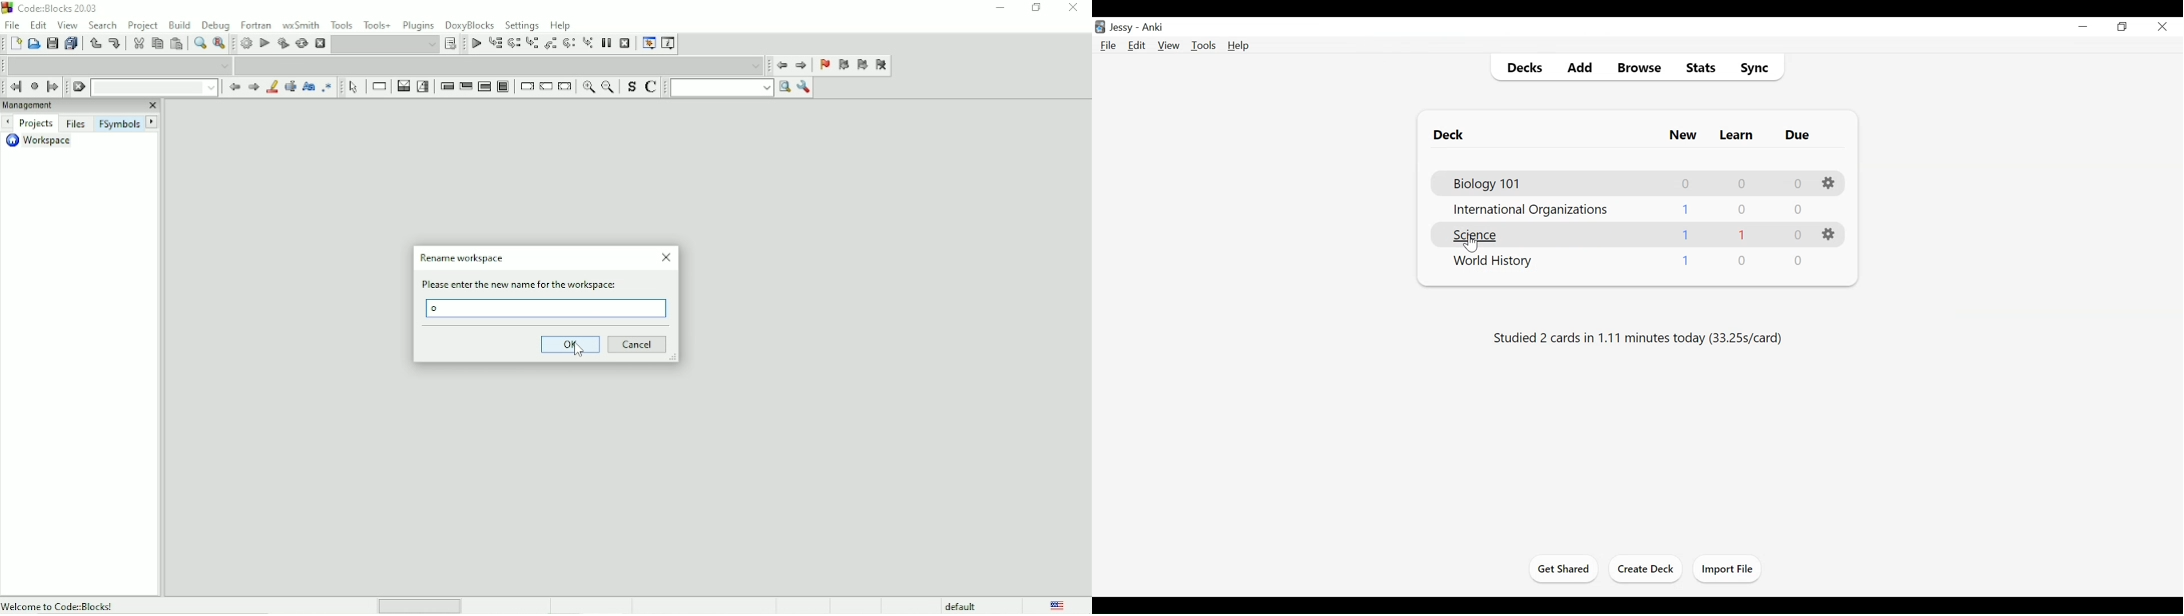 Image resolution: width=2184 pixels, height=616 pixels. What do you see at coordinates (34, 86) in the screenshot?
I see `Last jump` at bounding box center [34, 86].